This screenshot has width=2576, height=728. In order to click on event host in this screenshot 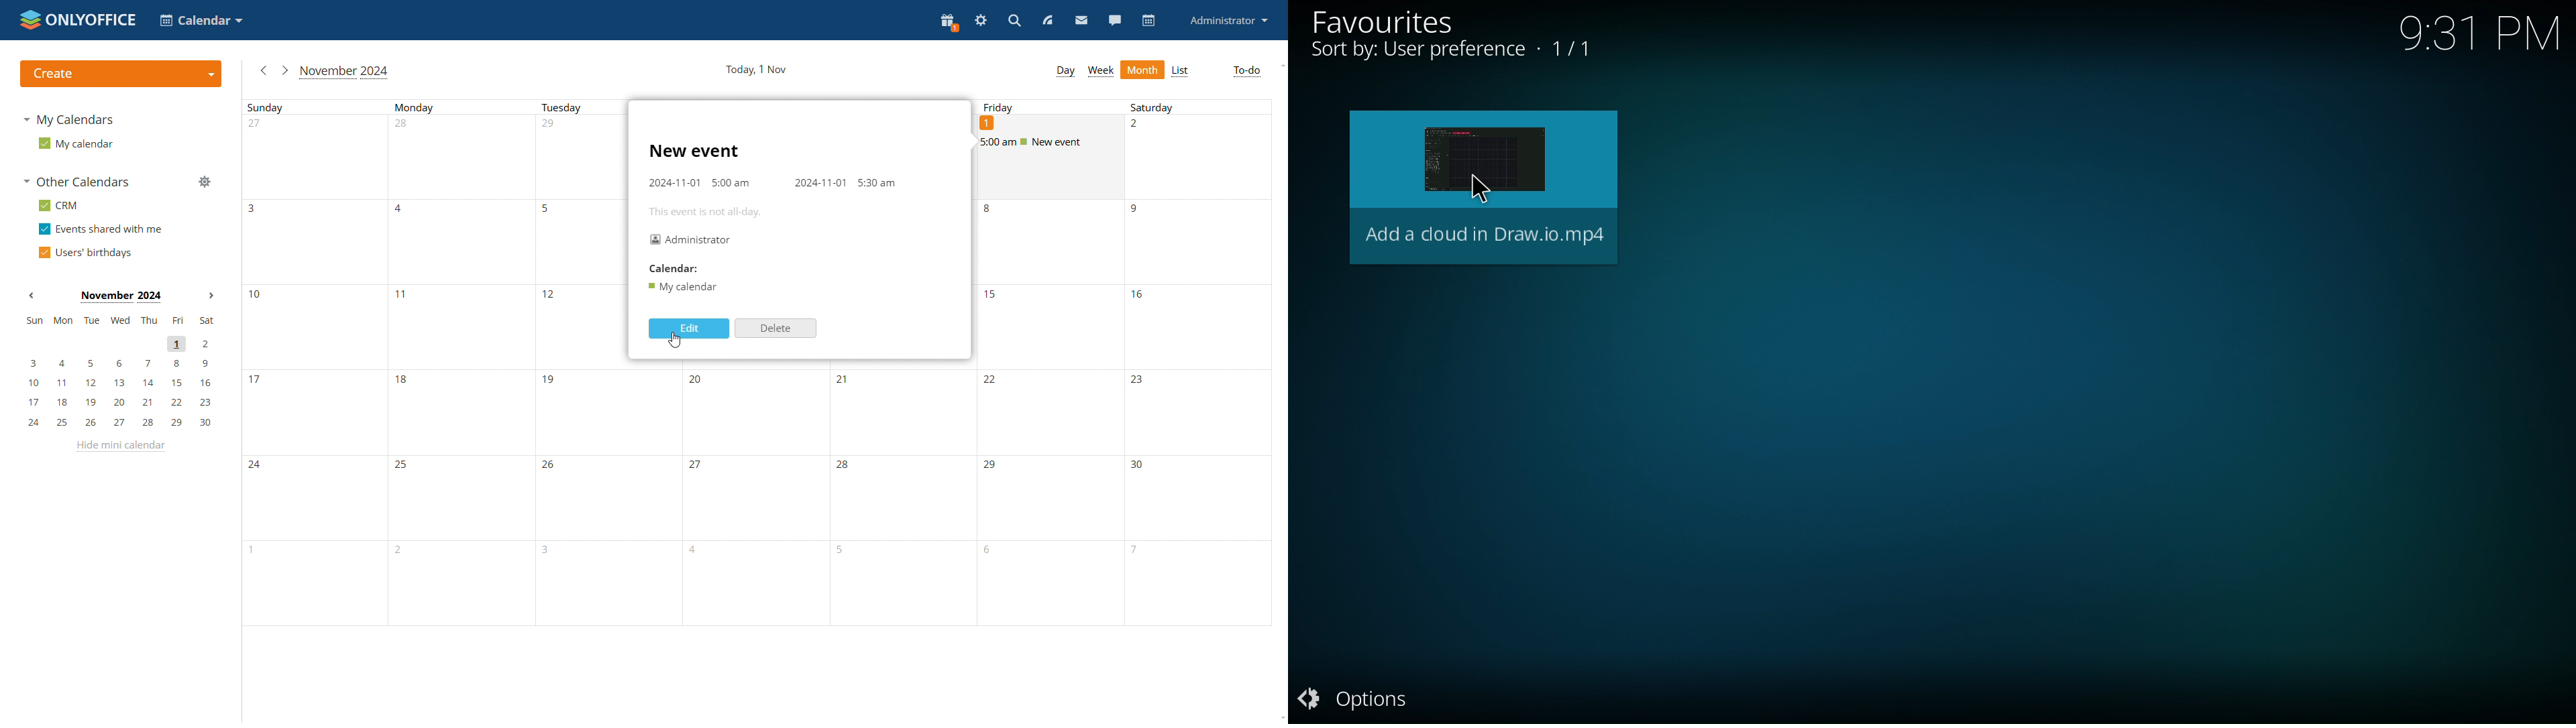, I will do `click(690, 239)`.